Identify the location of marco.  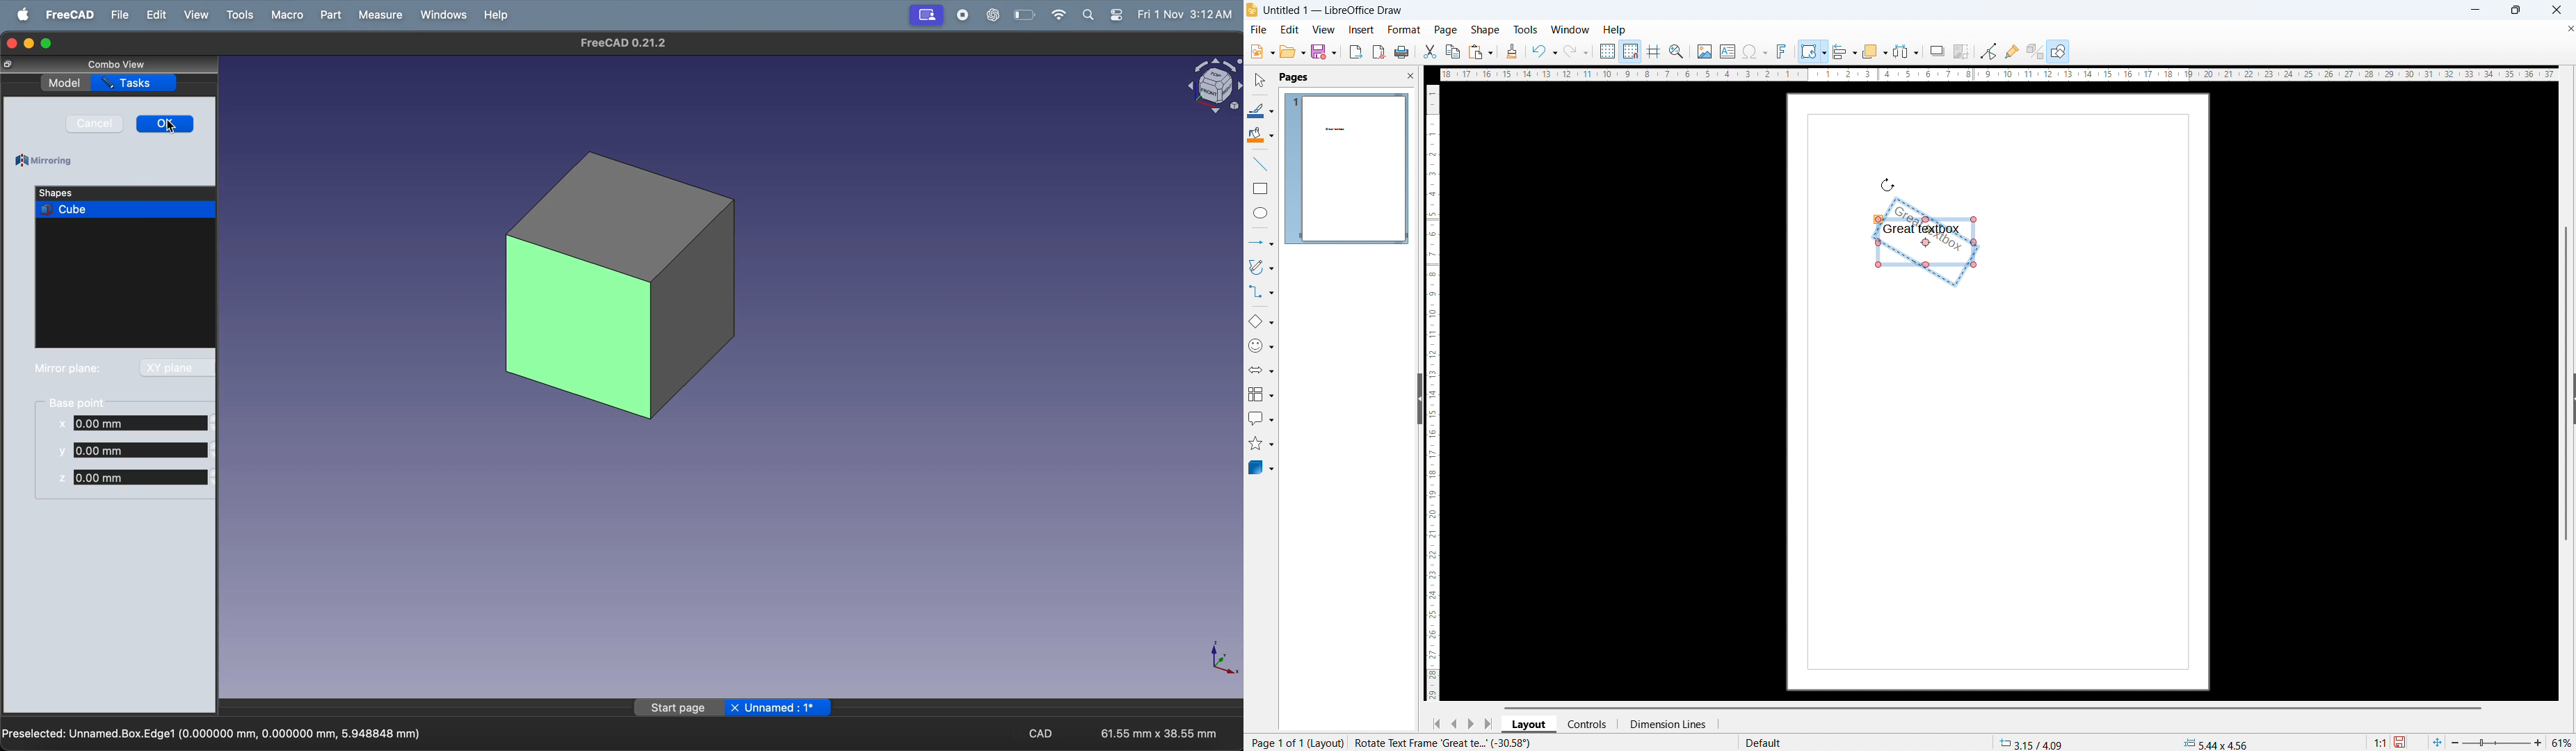
(287, 15).